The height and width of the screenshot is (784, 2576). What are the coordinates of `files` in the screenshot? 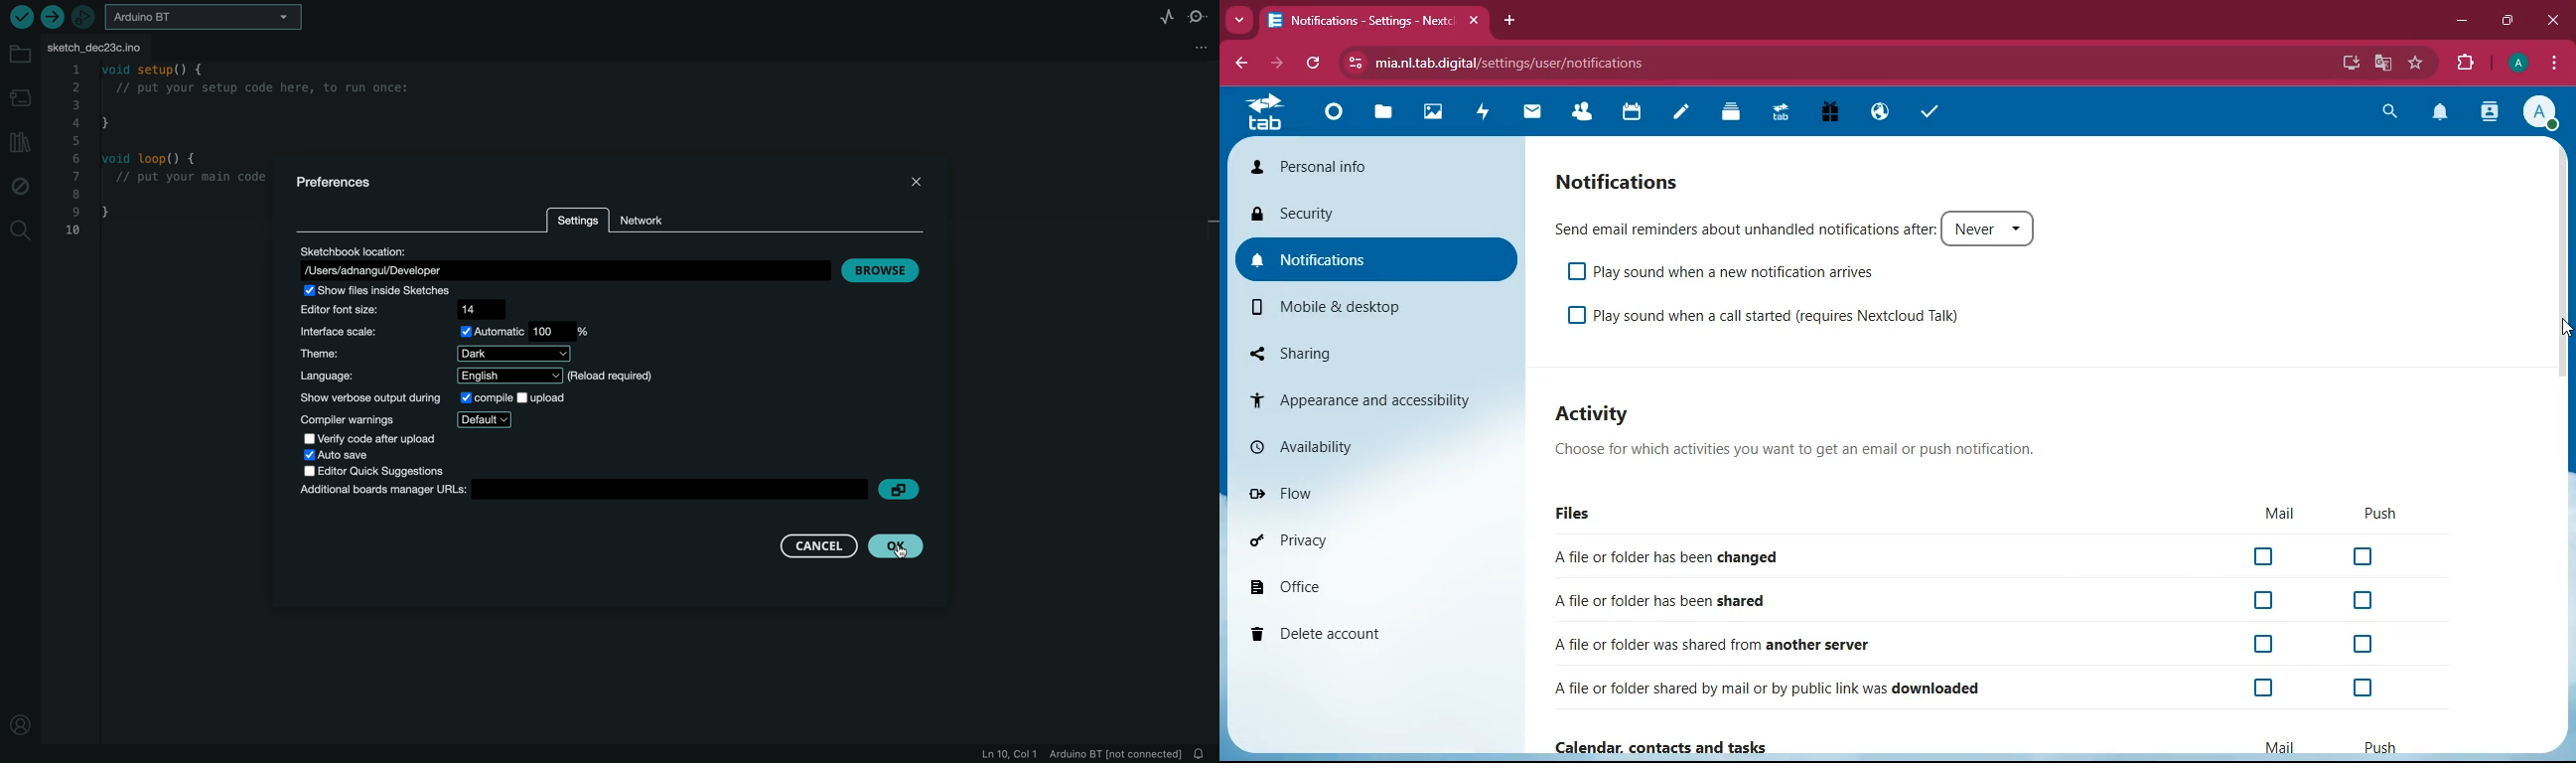 It's located at (1597, 514).